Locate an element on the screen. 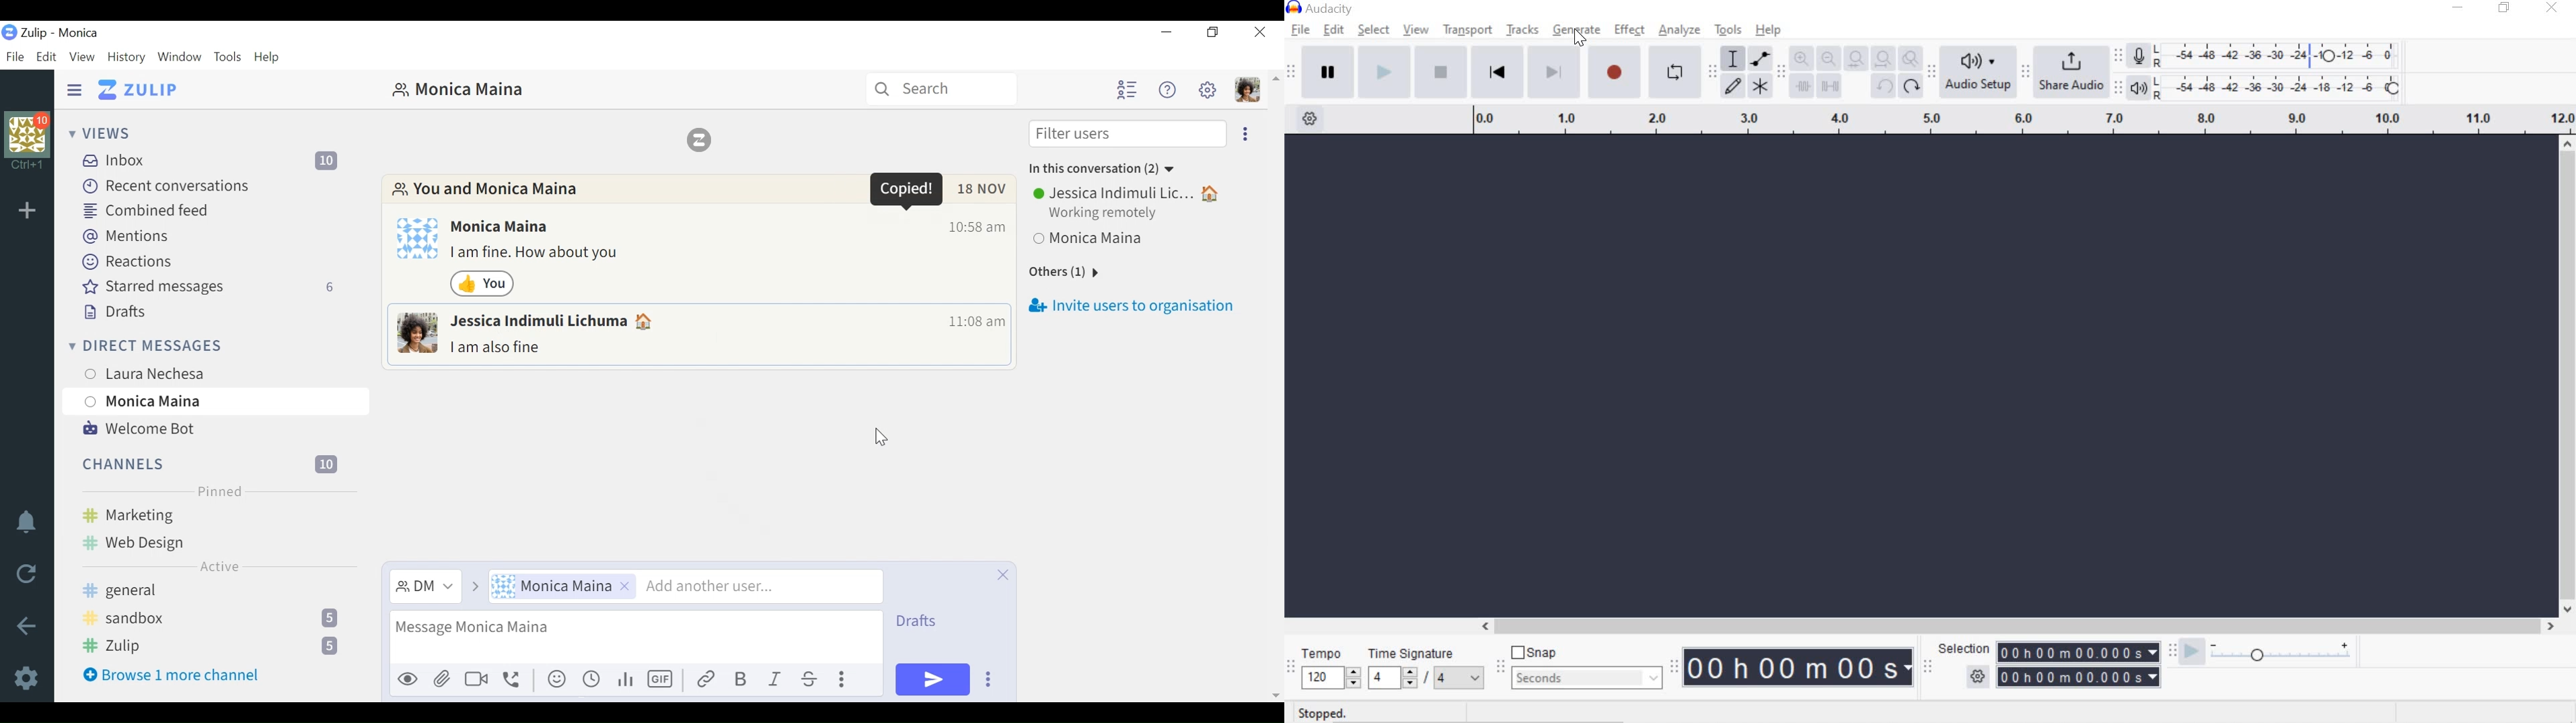 The height and width of the screenshot is (728, 2576). help is located at coordinates (1769, 30).